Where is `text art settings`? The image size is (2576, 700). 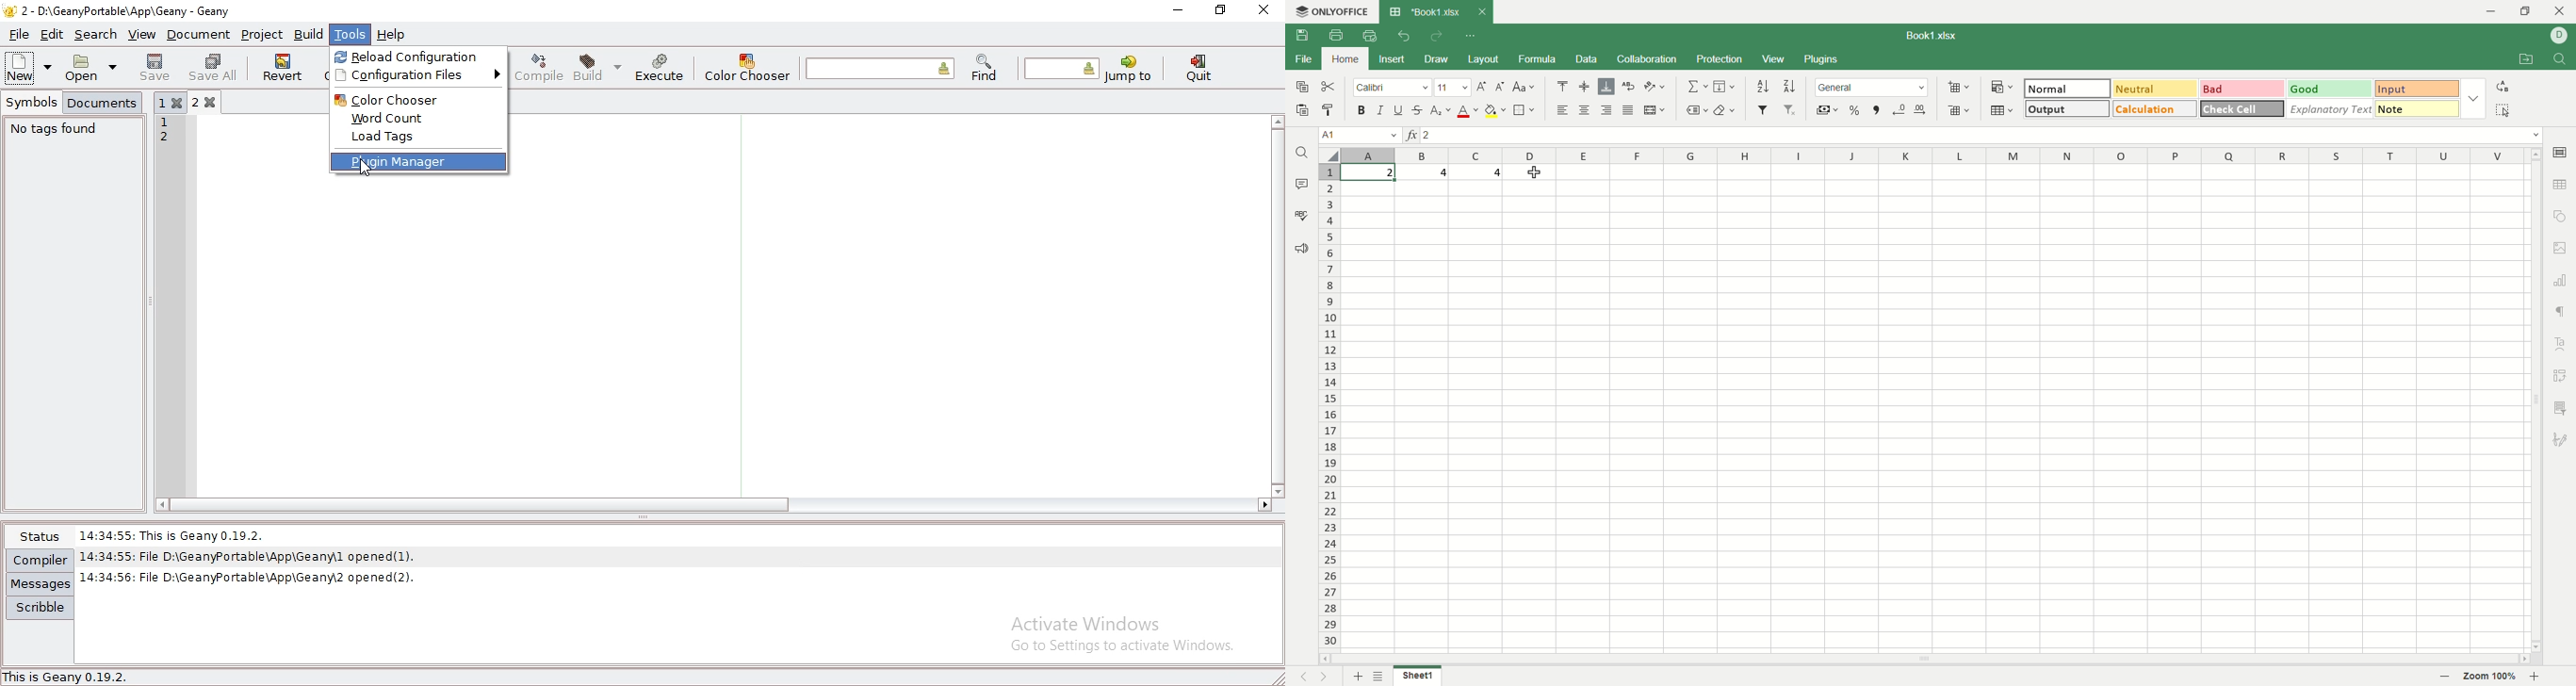 text art settings is located at coordinates (2562, 342).